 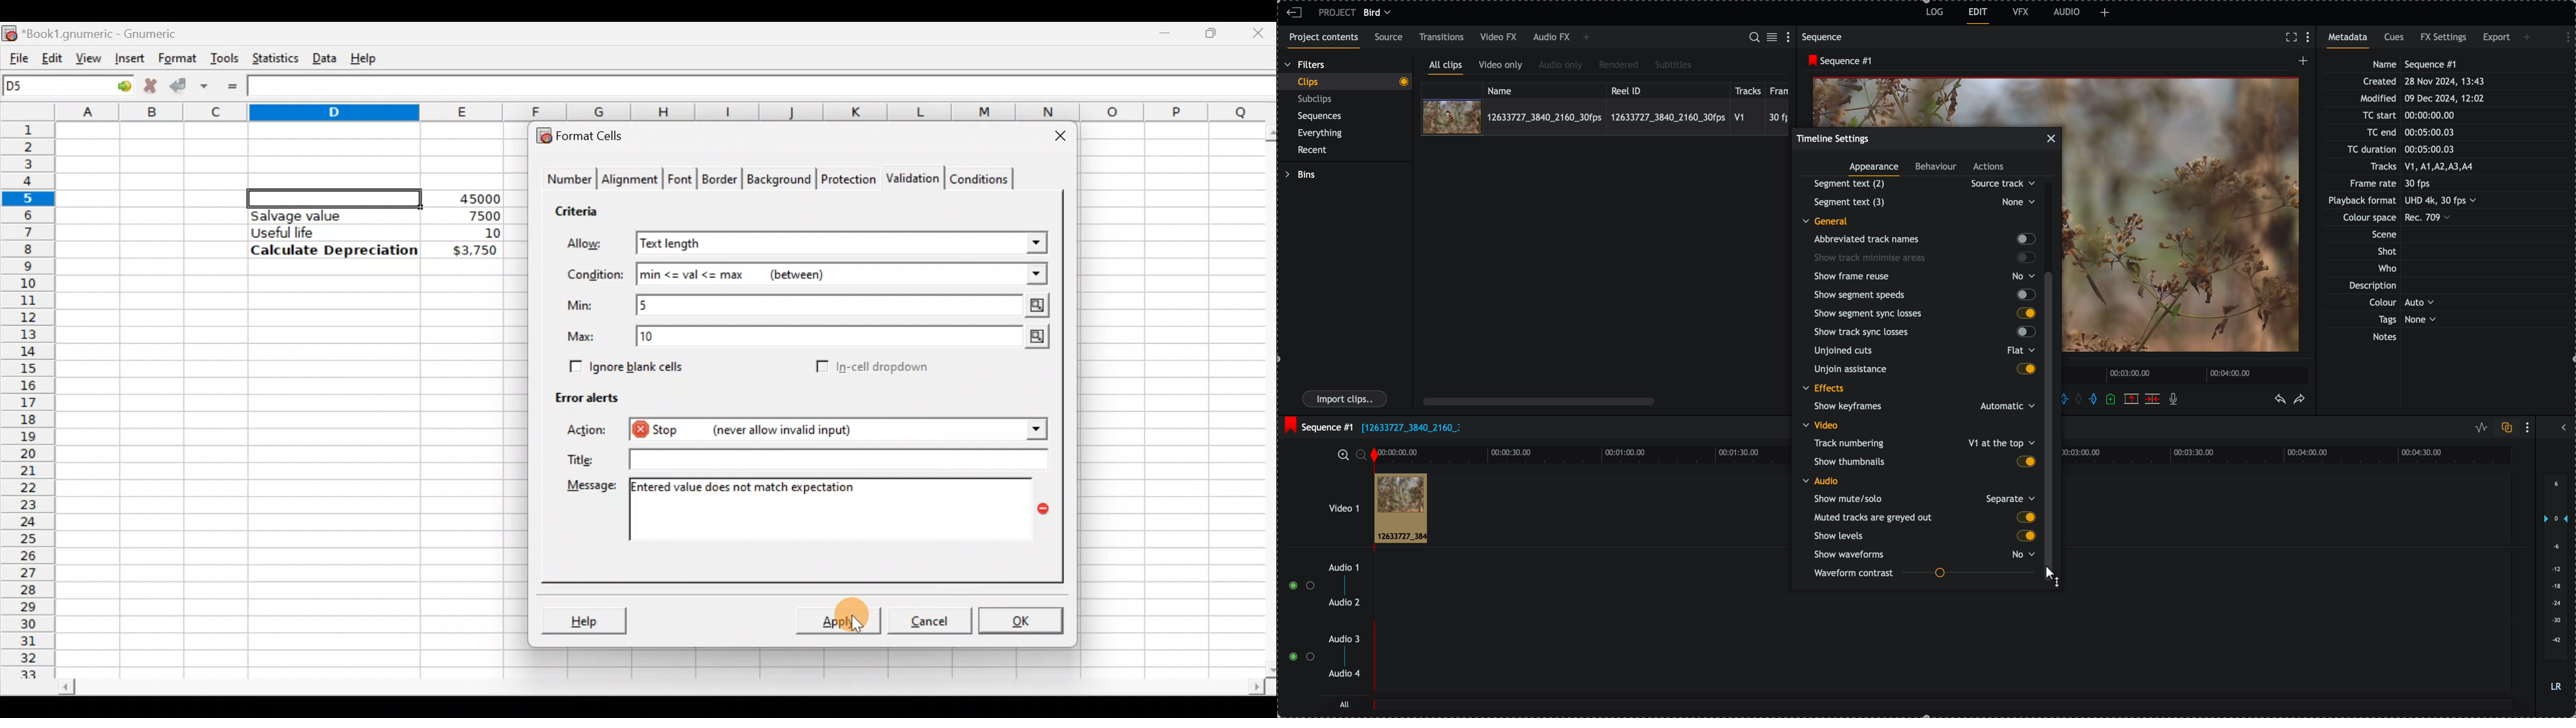 What do you see at coordinates (189, 84) in the screenshot?
I see `Accept change` at bounding box center [189, 84].